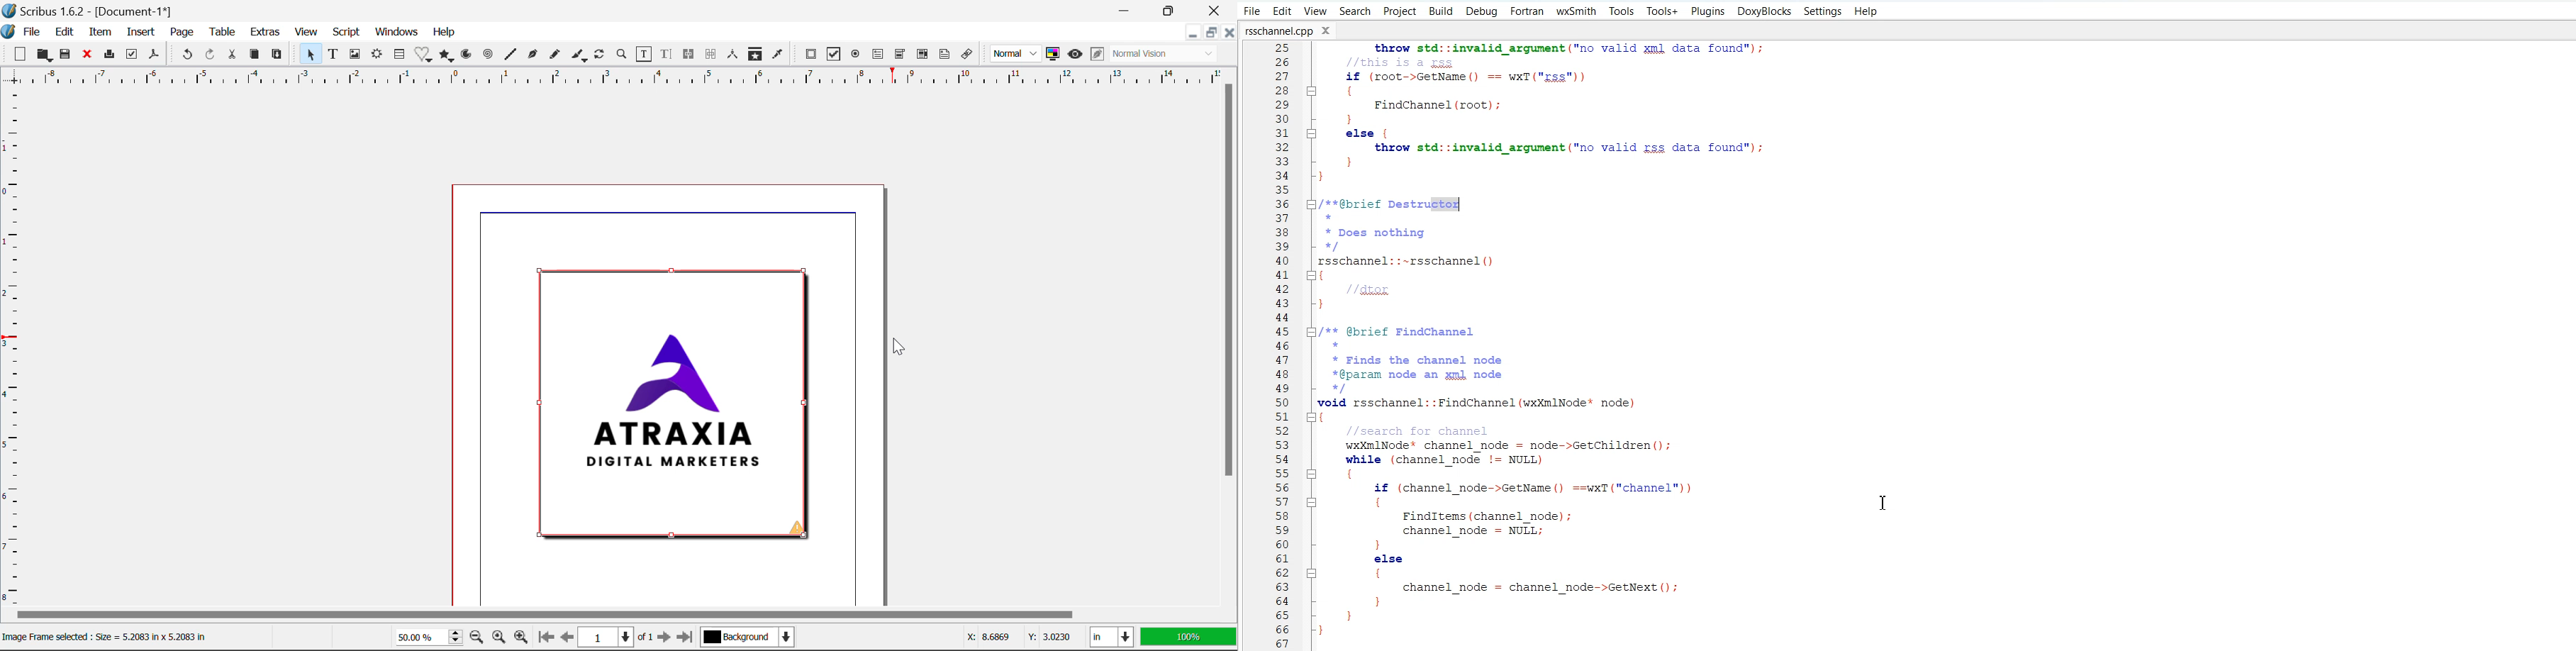  I want to click on Select, so click(312, 56).